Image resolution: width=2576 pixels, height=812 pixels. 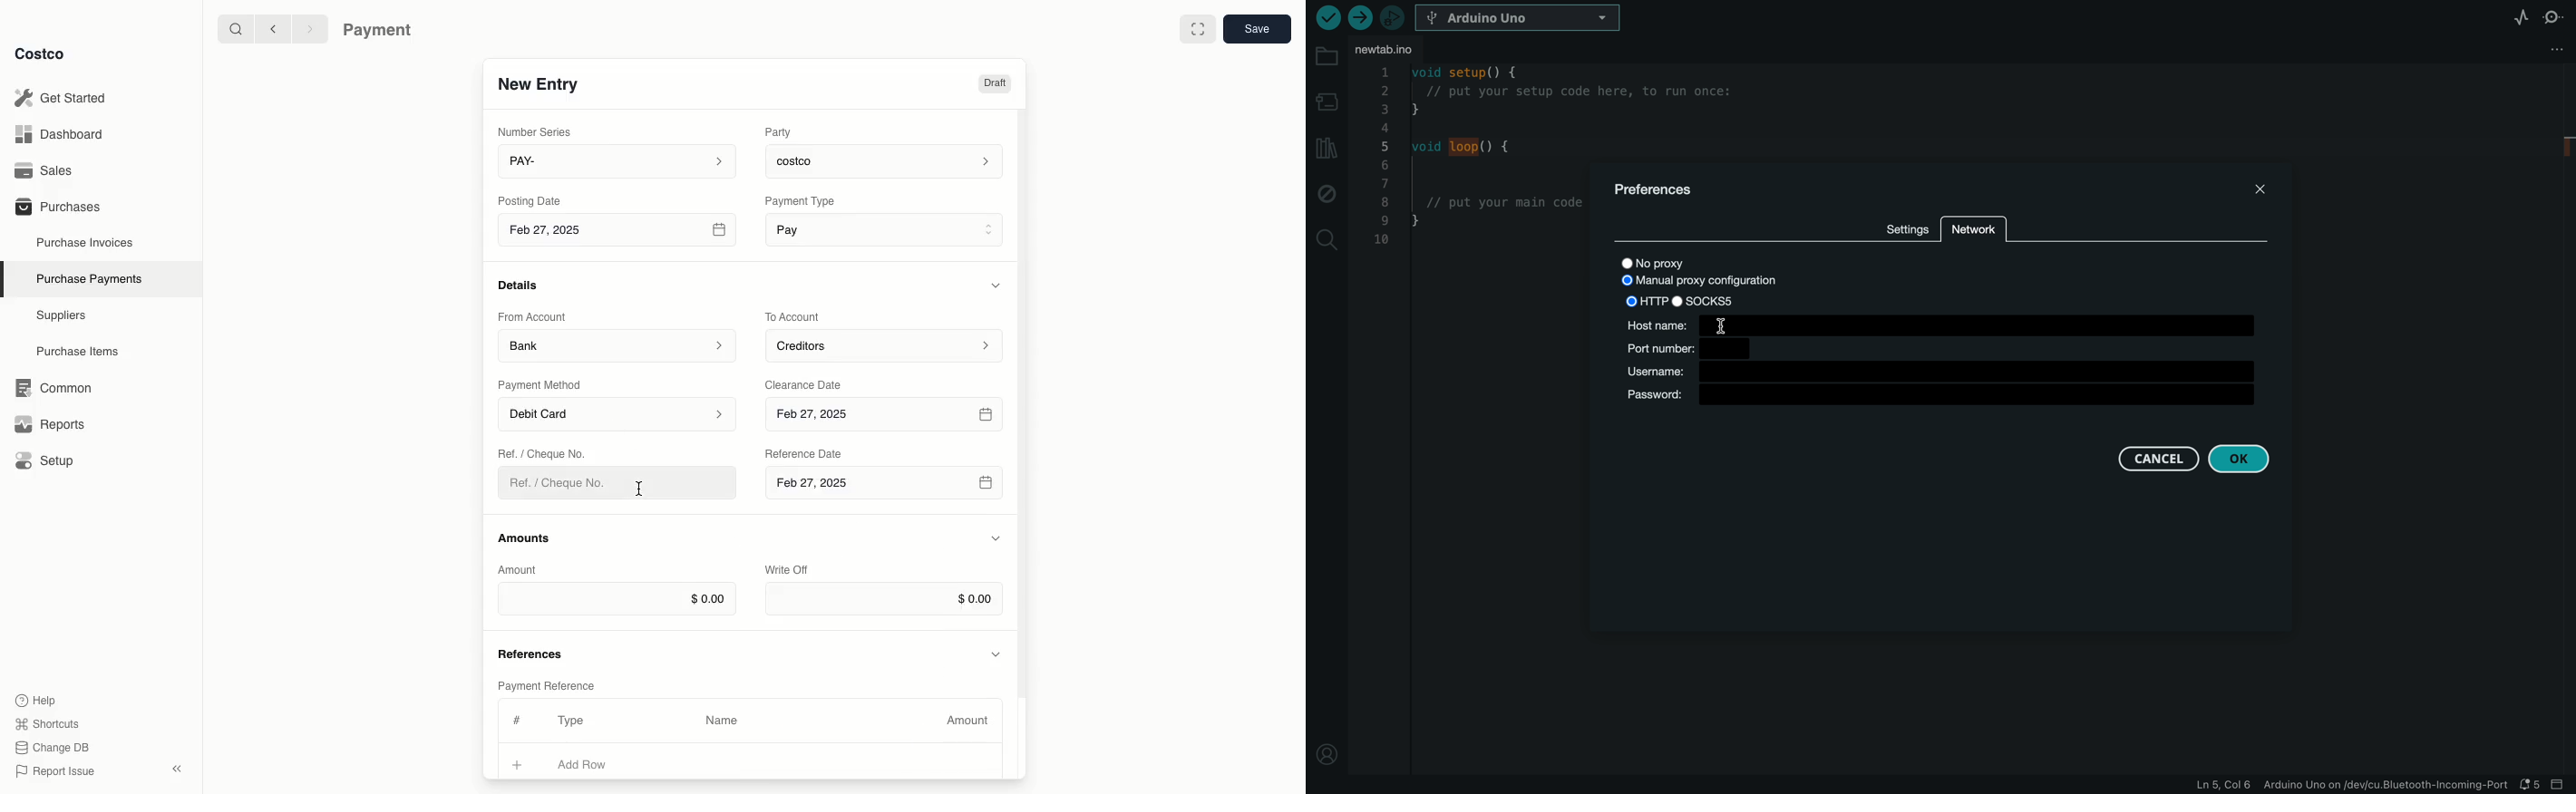 What do you see at coordinates (57, 385) in the screenshot?
I see `‘Common` at bounding box center [57, 385].